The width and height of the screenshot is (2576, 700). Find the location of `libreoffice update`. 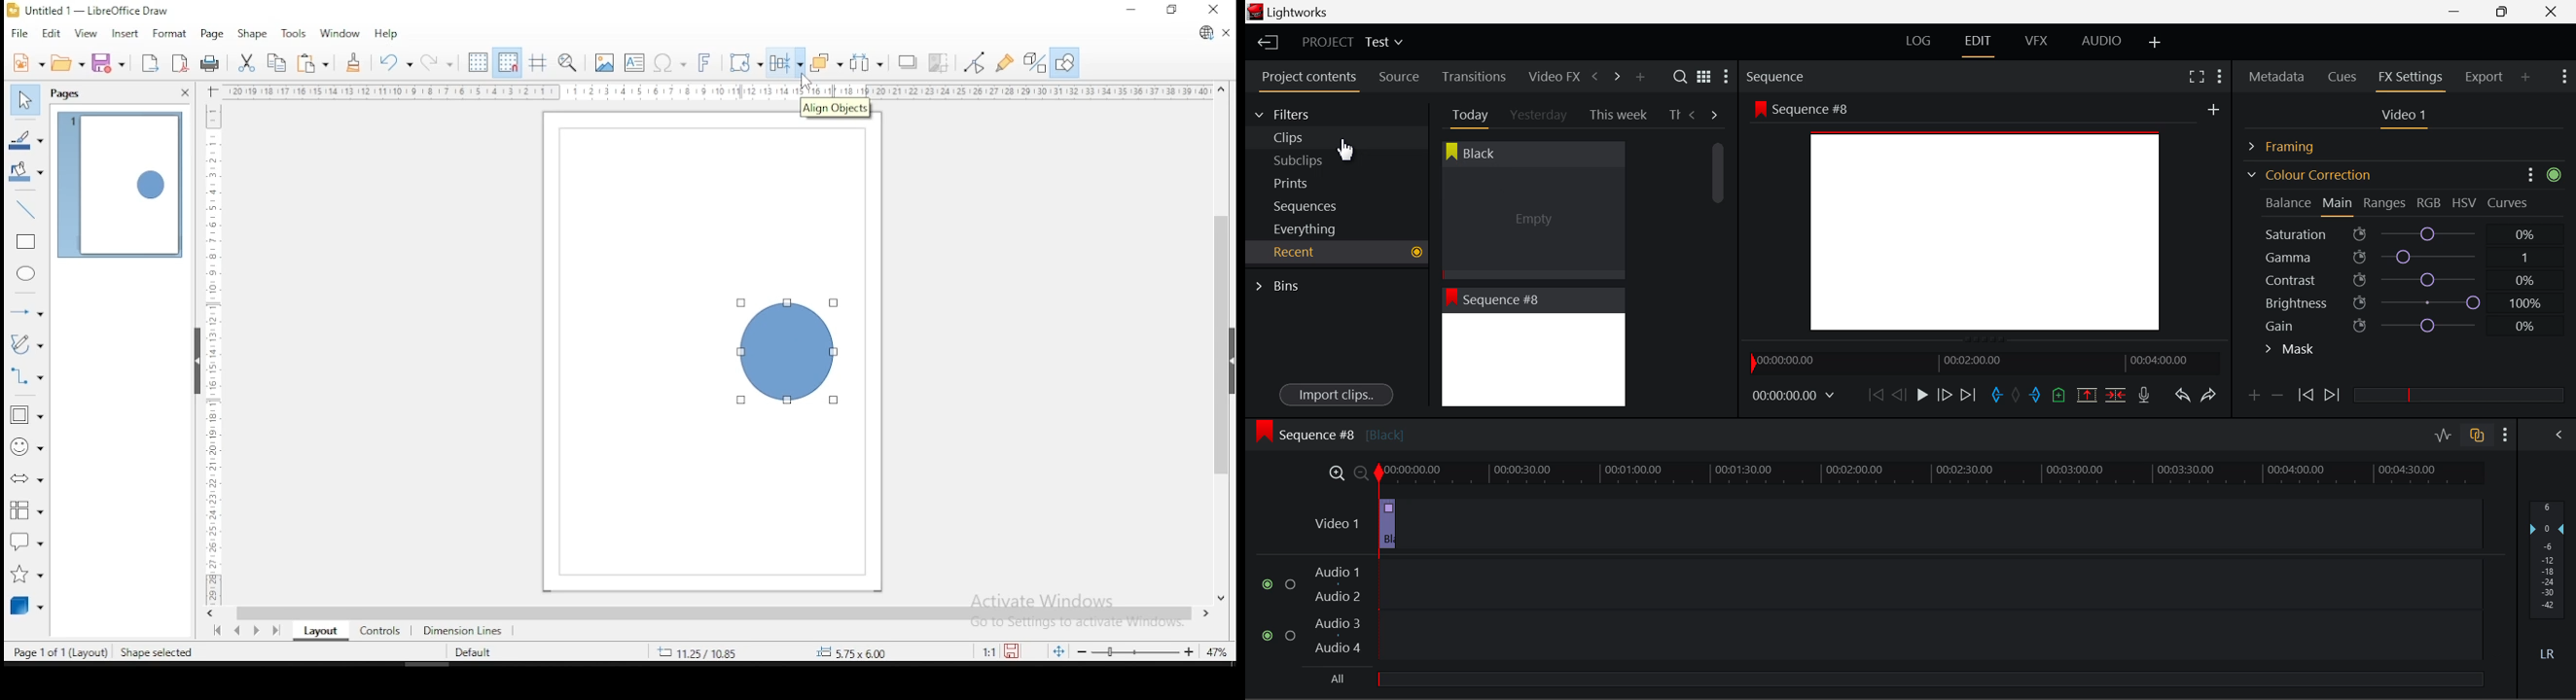

libreoffice update is located at coordinates (1205, 34).